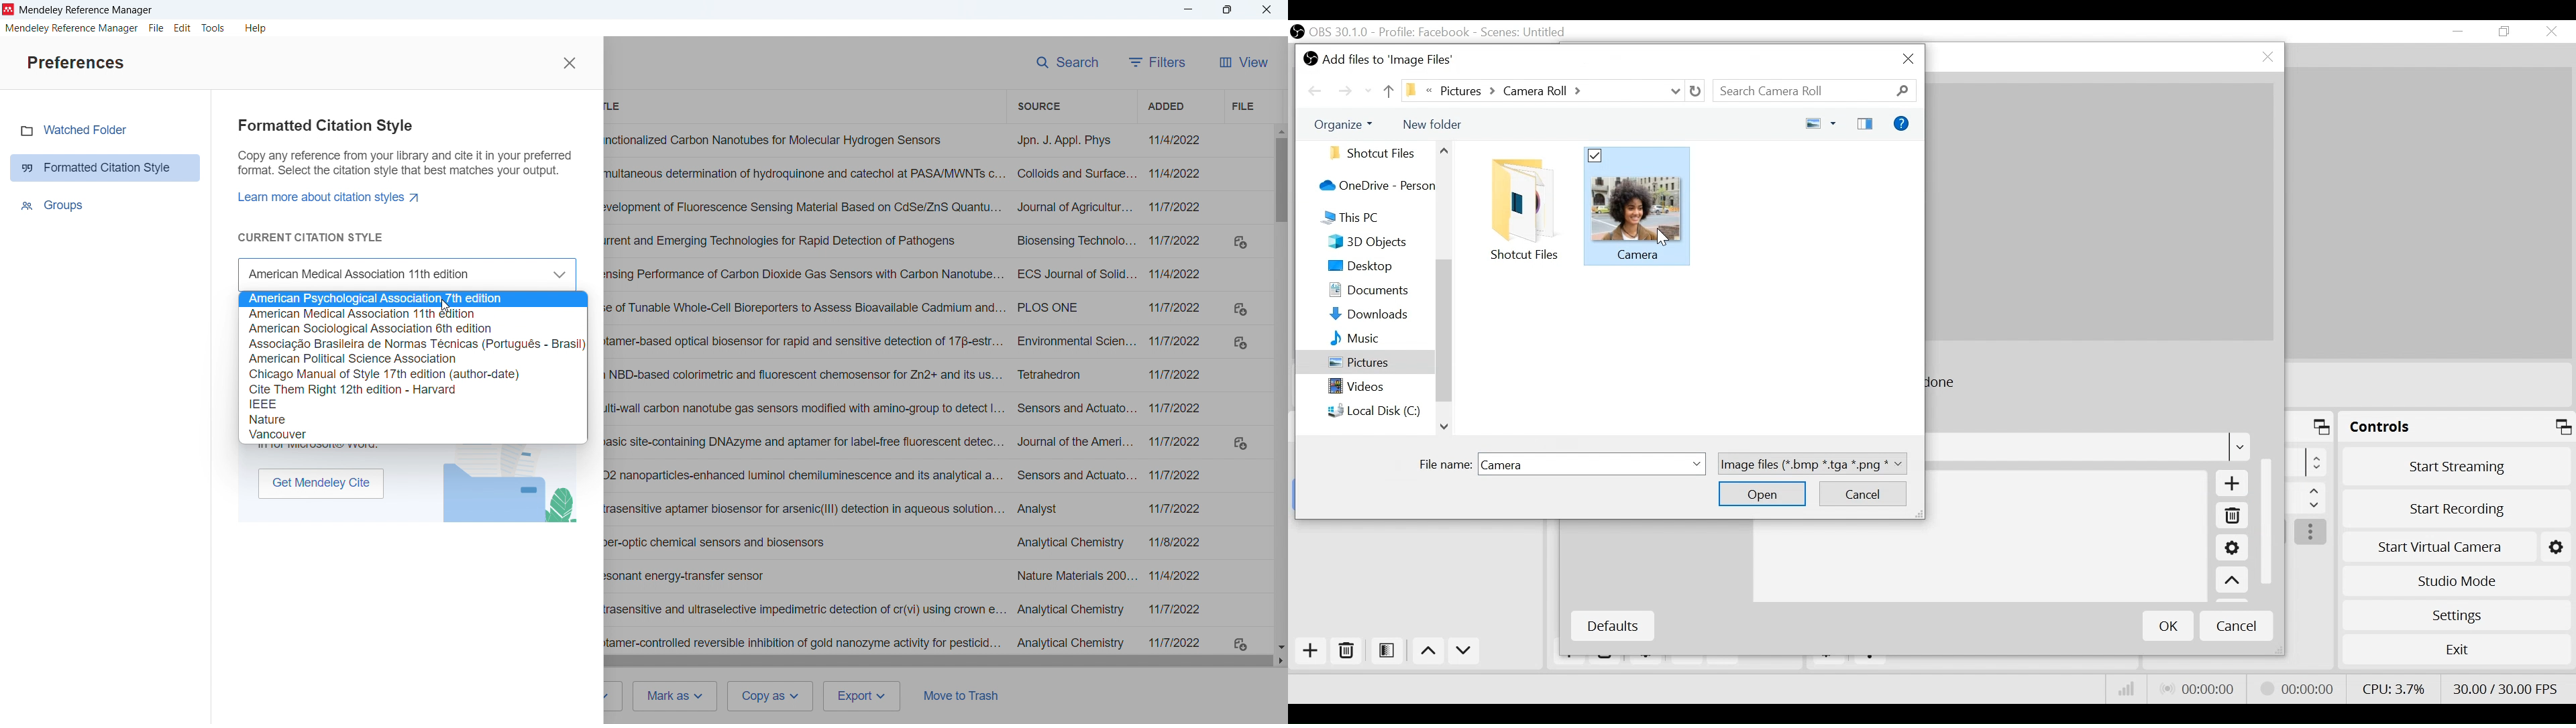 The width and height of the screenshot is (2576, 728). I want to click on Current citation style, so click(310, 237).